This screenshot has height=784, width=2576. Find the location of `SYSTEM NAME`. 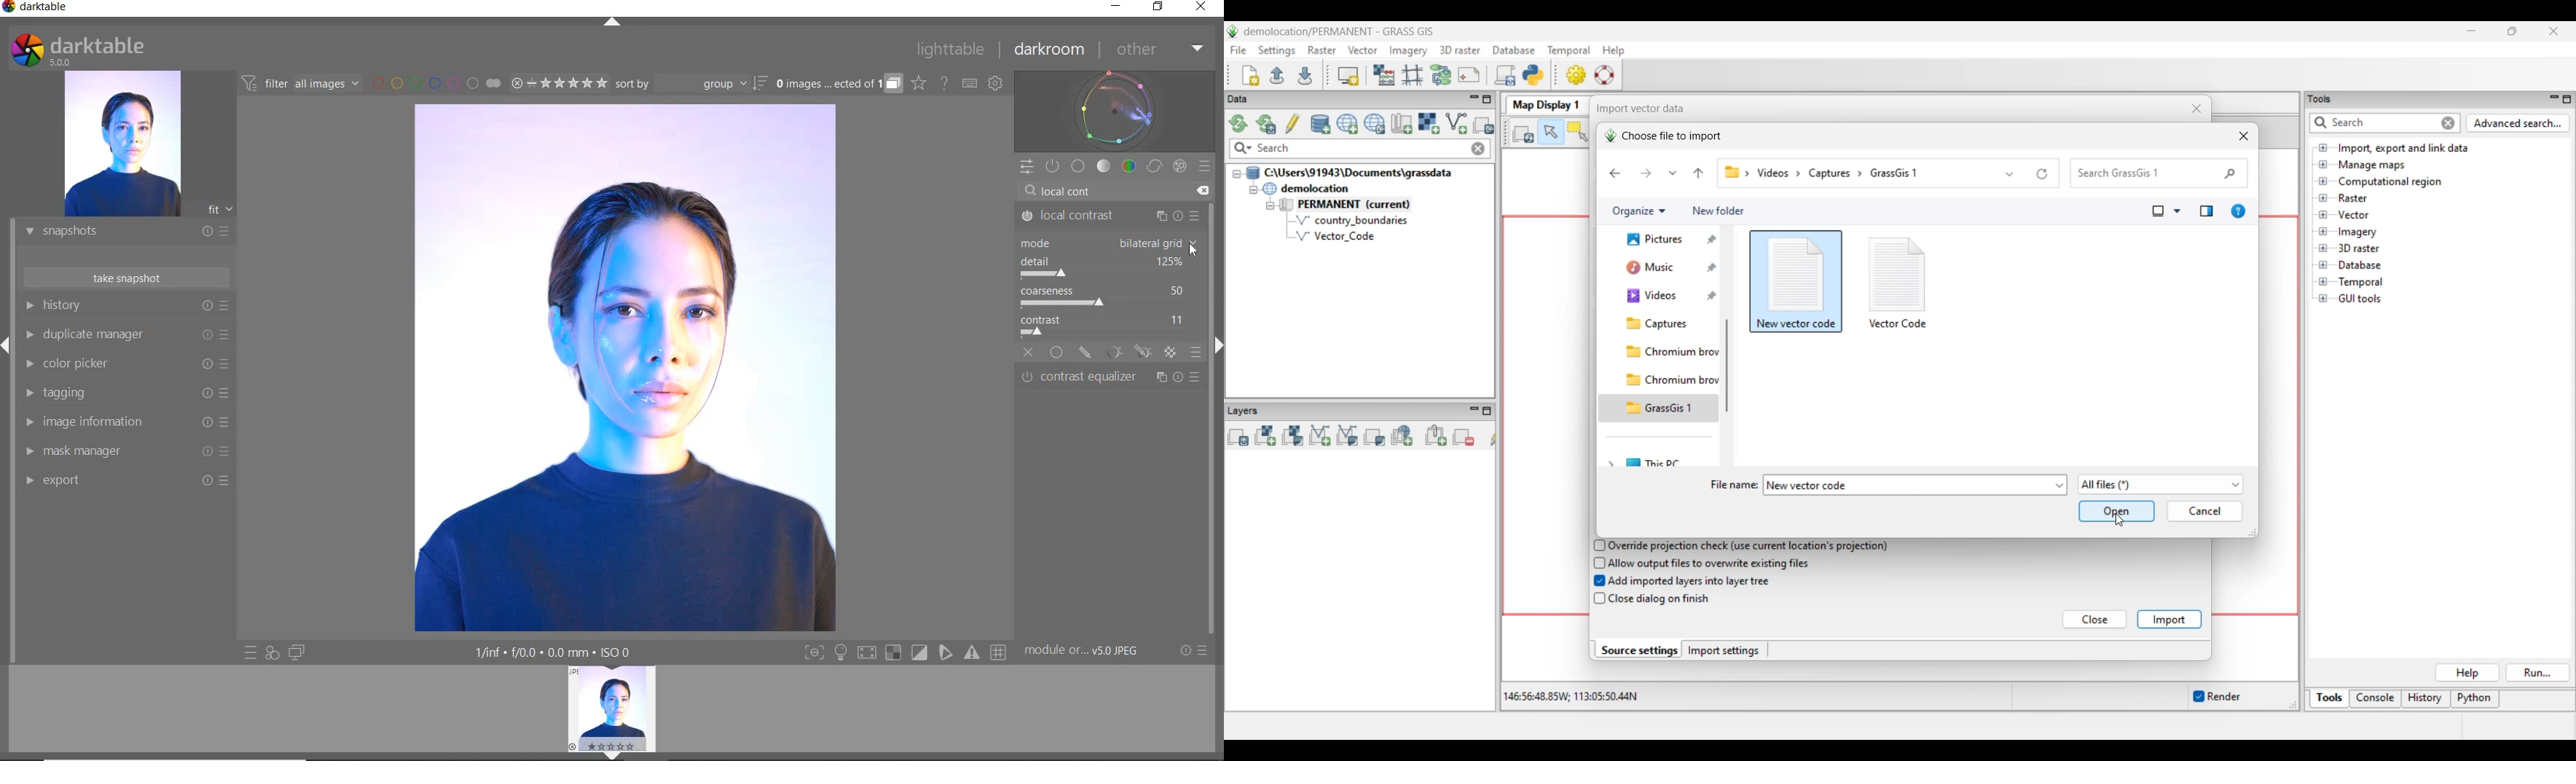

SYSTEM NAME is located at coordinates (38, 9).